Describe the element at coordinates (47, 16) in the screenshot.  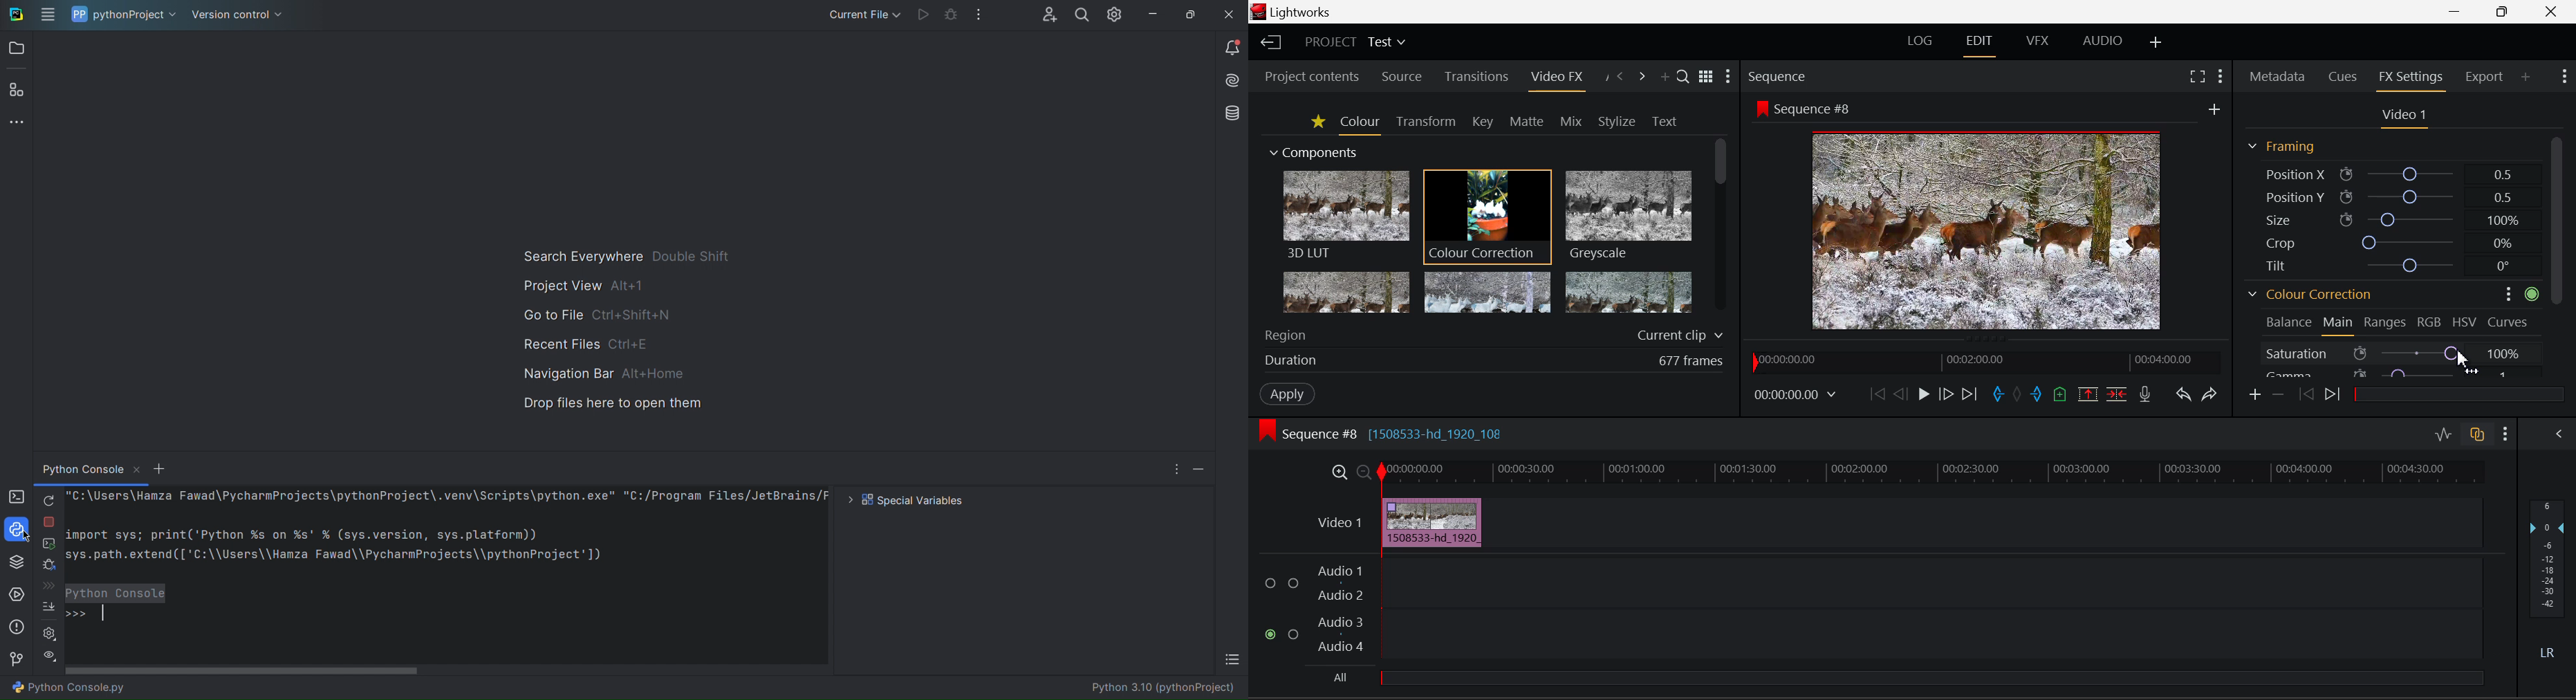
I see `Application Menu` at that location.